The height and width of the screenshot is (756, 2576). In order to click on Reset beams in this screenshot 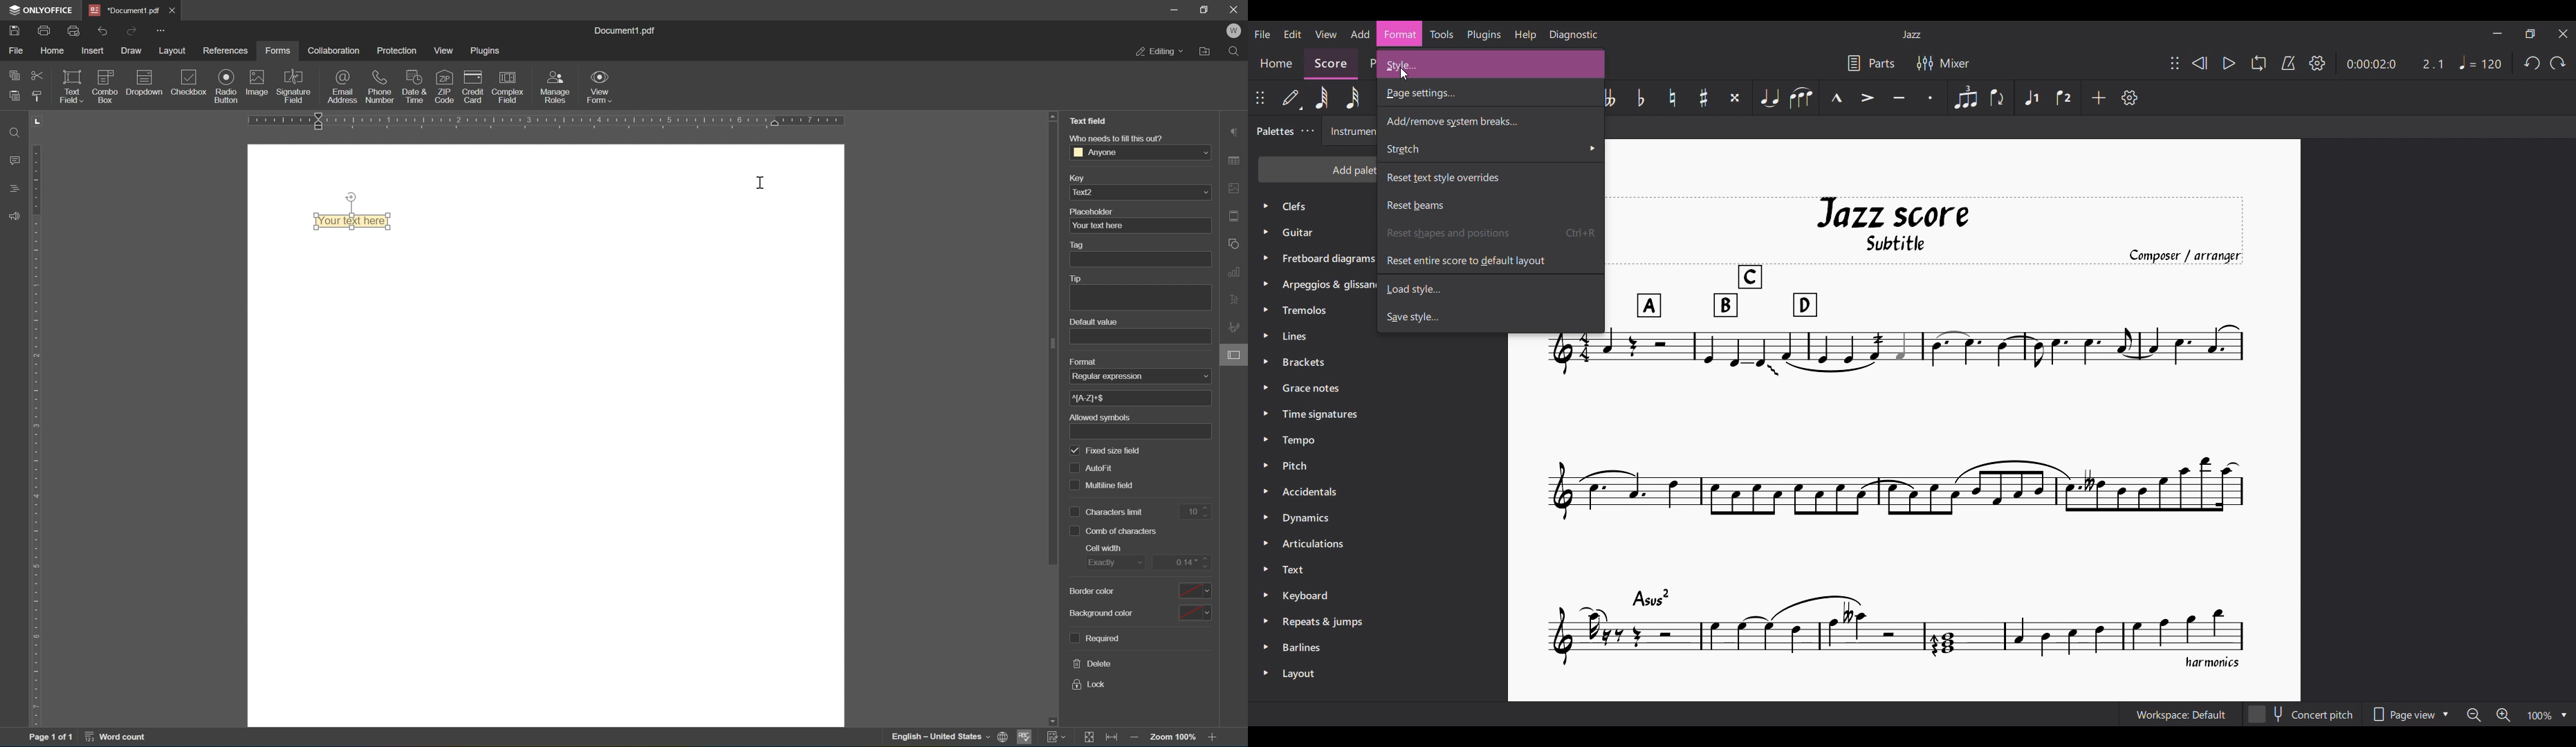, I will do `click(1451, 203)`.